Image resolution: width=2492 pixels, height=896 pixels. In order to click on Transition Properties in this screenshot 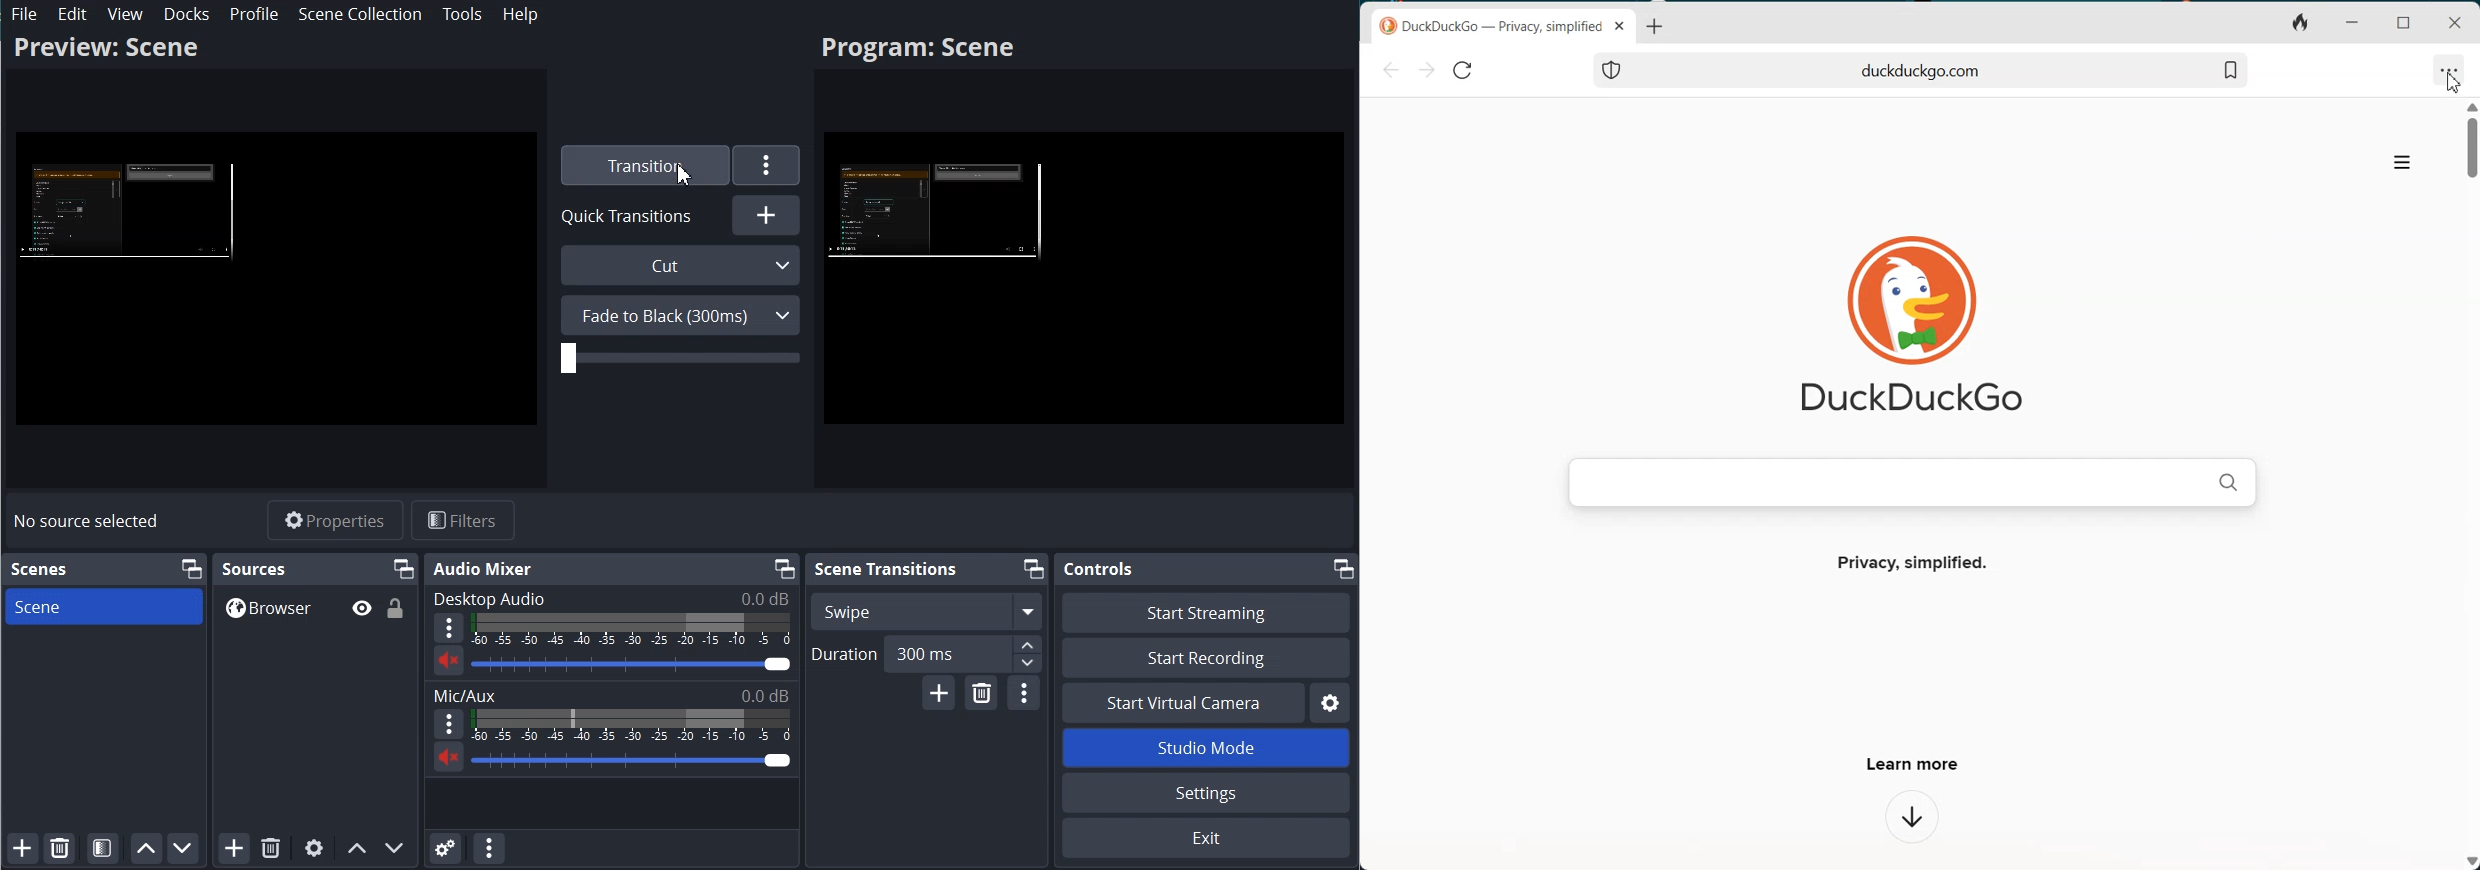, I will do `click(1023, 694)`.